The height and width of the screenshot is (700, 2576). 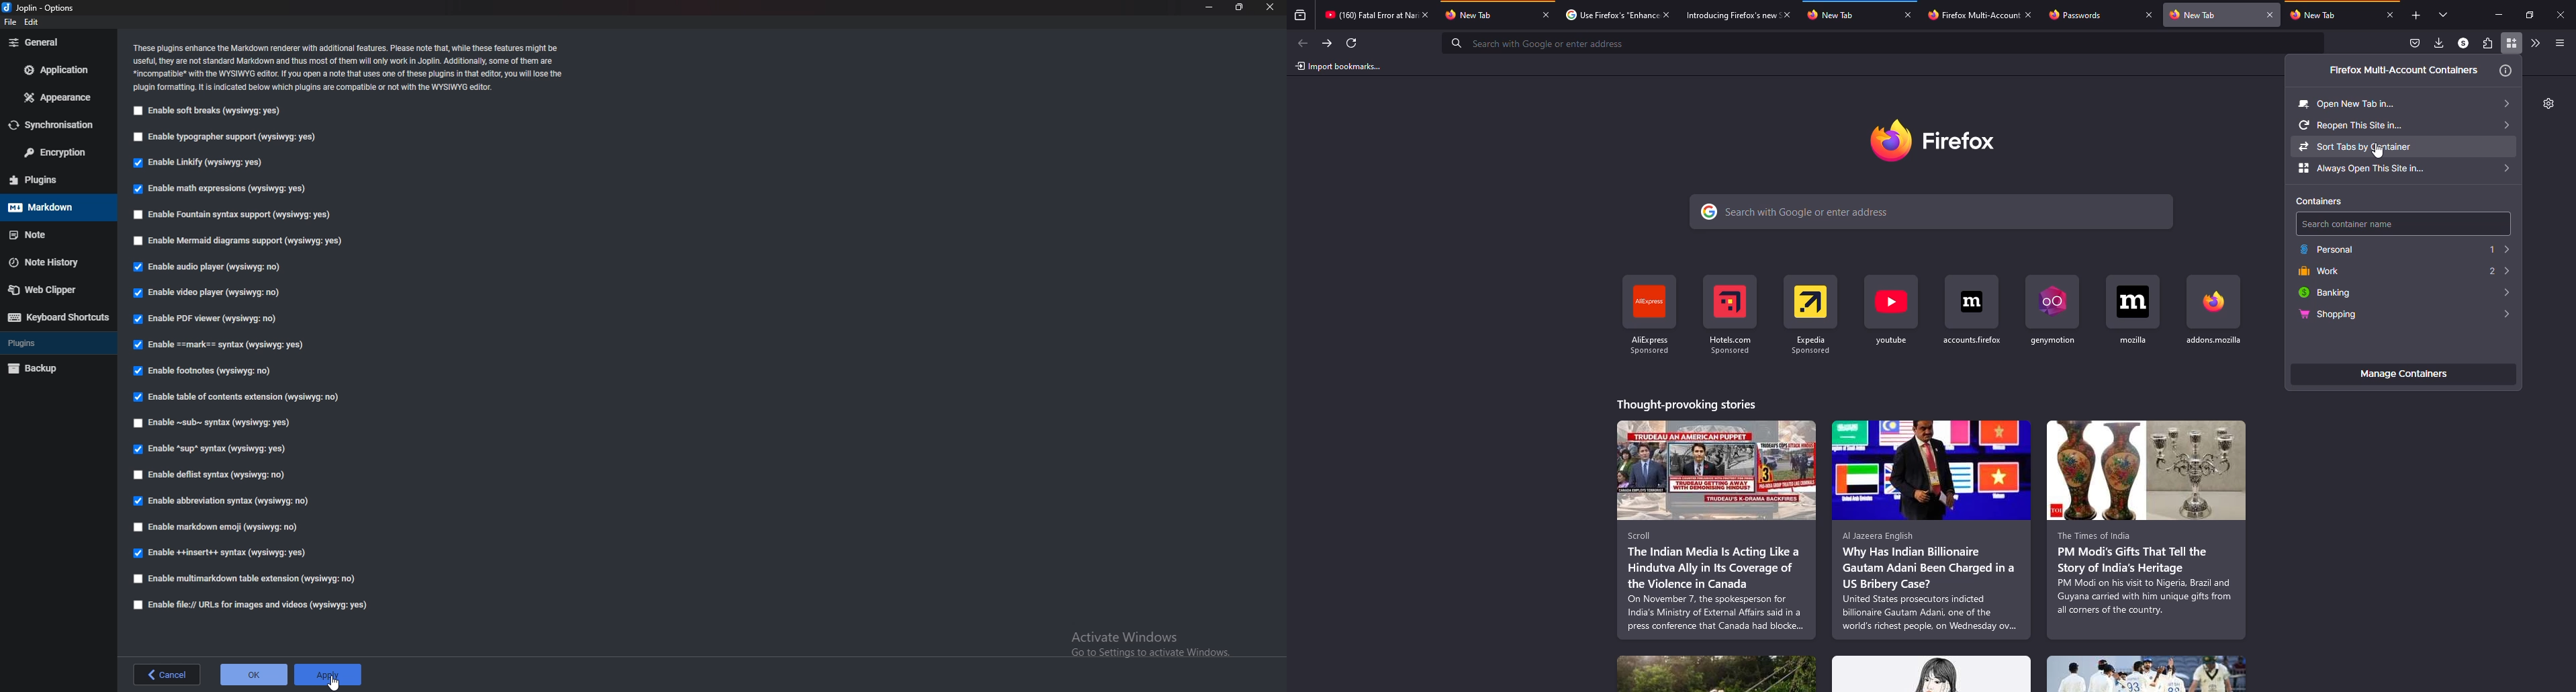 What do you see at coordinates (2135, 310) in the screenshot?
I see `shortcut` at bounding box center [2135, 310].